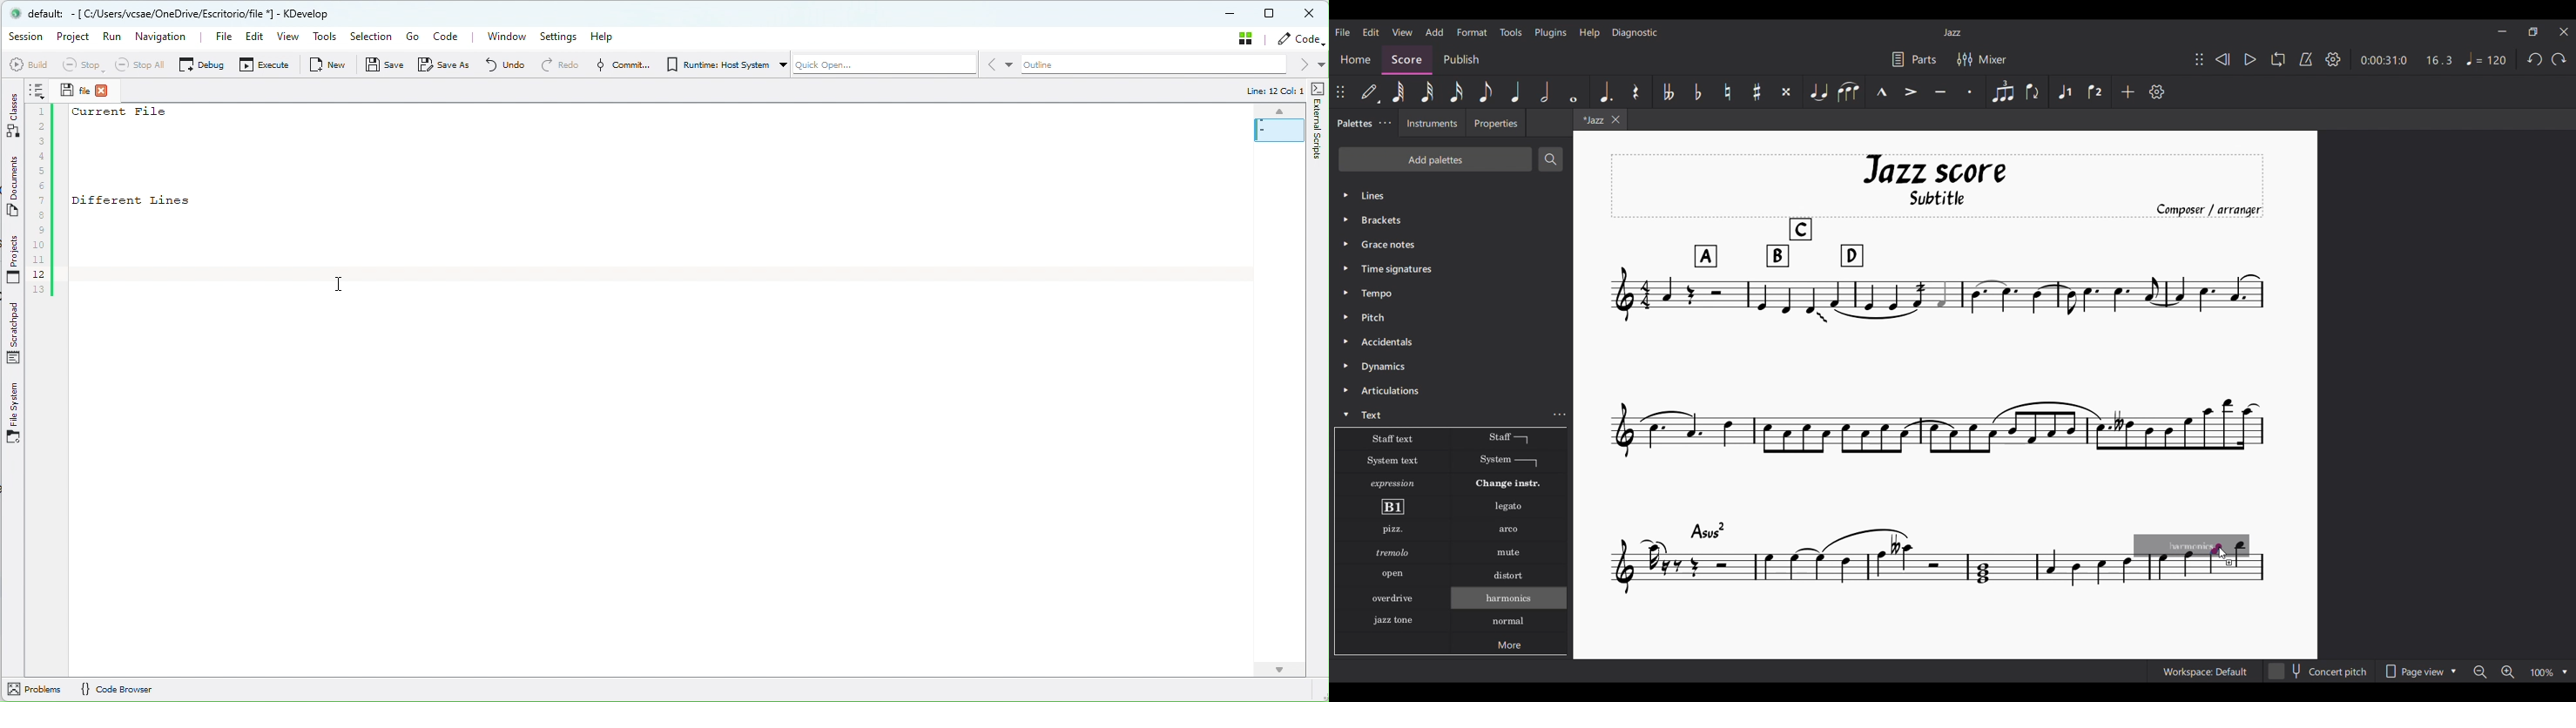 This screenshot has width=2576, height=728. I want to click on Home section, so click(1356, 57).